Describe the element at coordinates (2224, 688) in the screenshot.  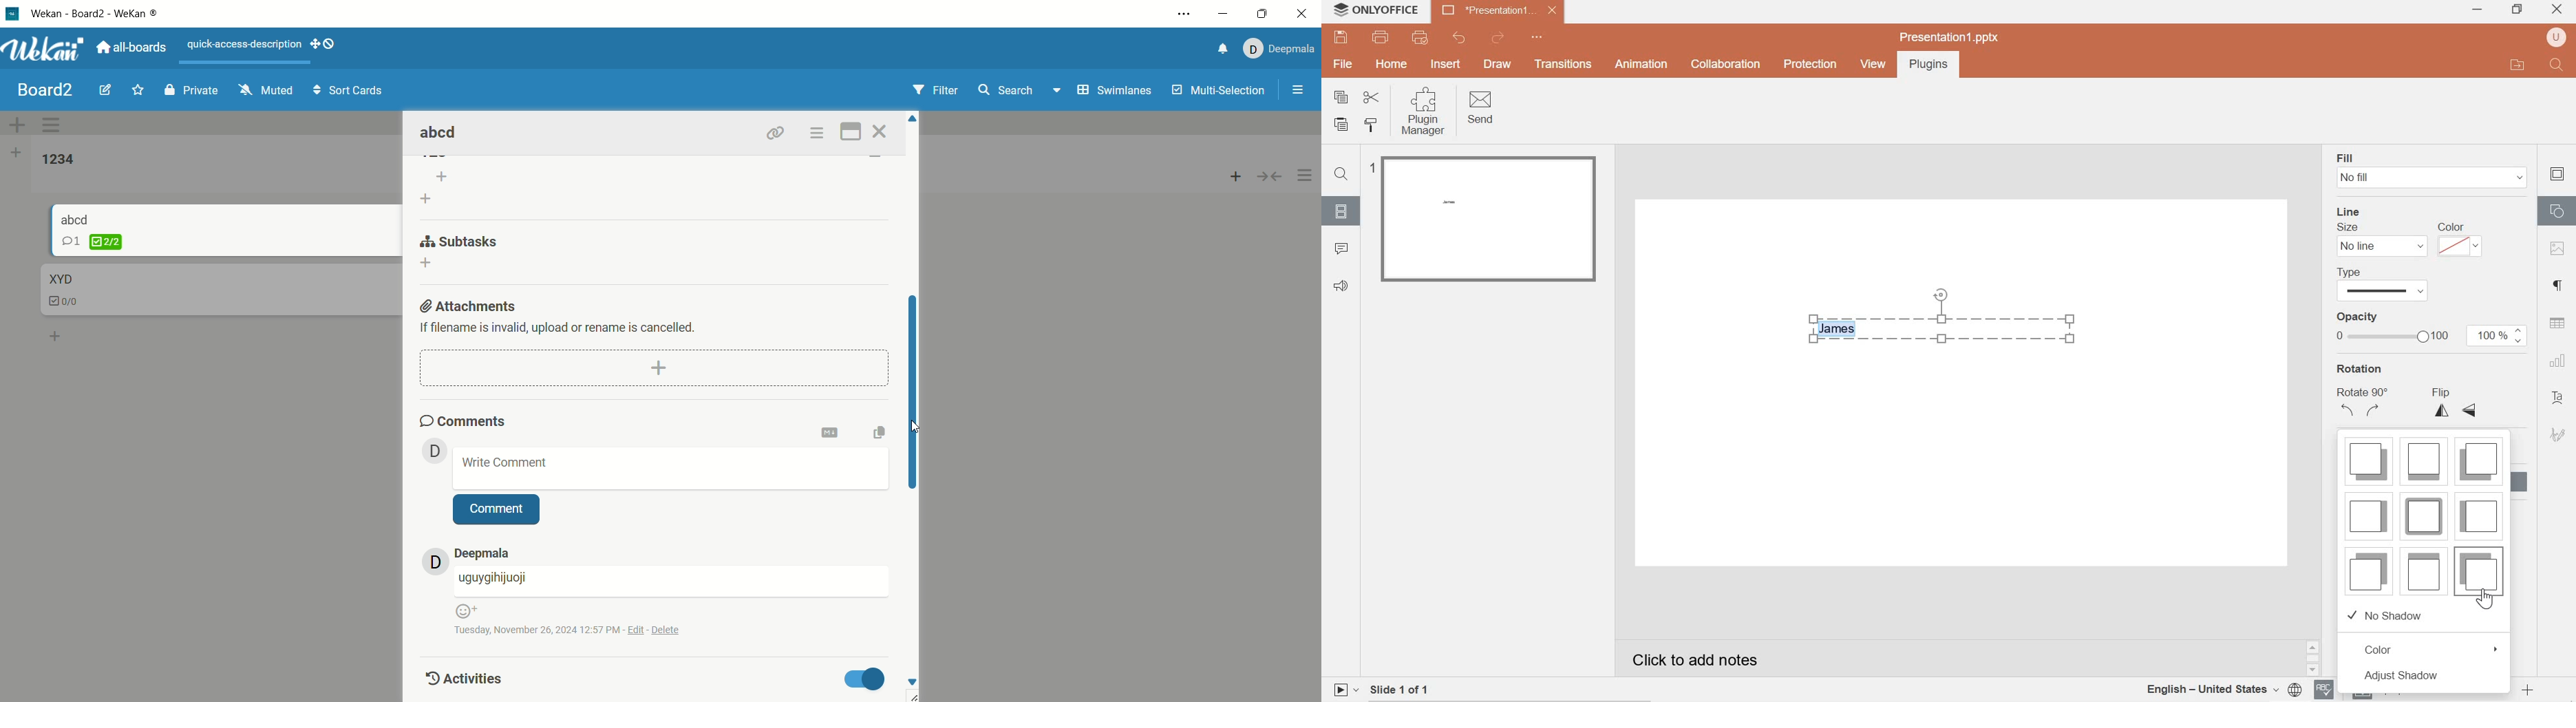
I see `document language` at that location.